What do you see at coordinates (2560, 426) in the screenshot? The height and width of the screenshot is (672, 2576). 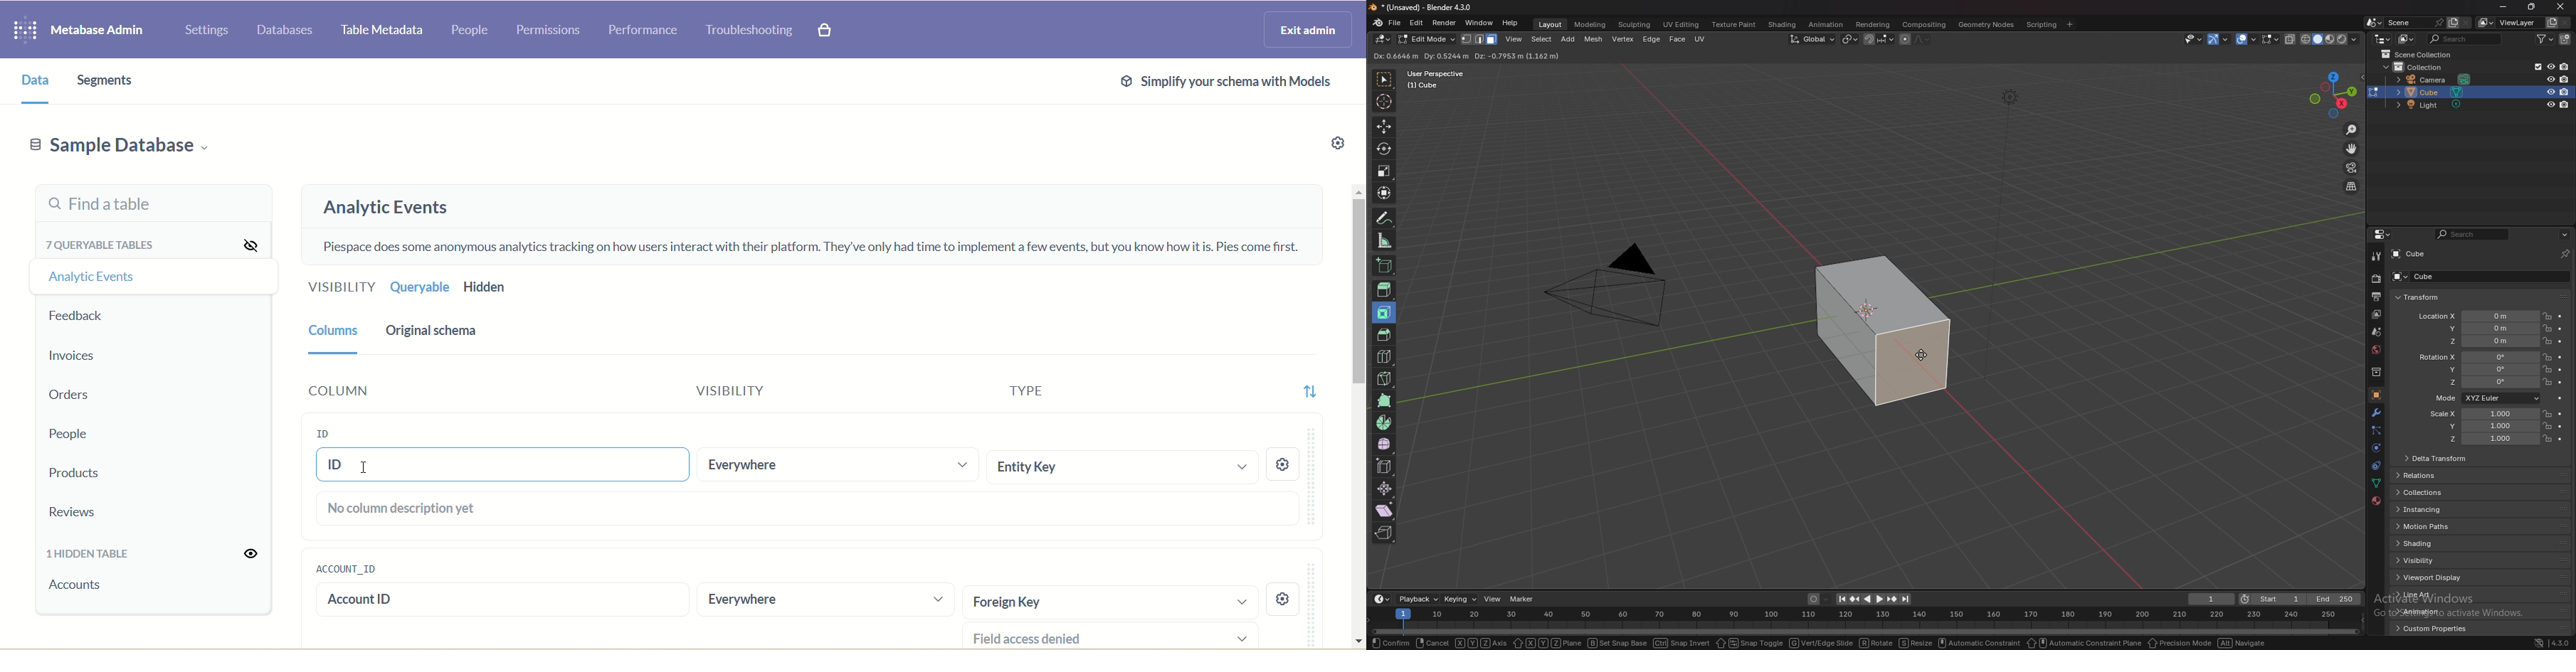 I see `animate property` at bounding box center [2560, 426].